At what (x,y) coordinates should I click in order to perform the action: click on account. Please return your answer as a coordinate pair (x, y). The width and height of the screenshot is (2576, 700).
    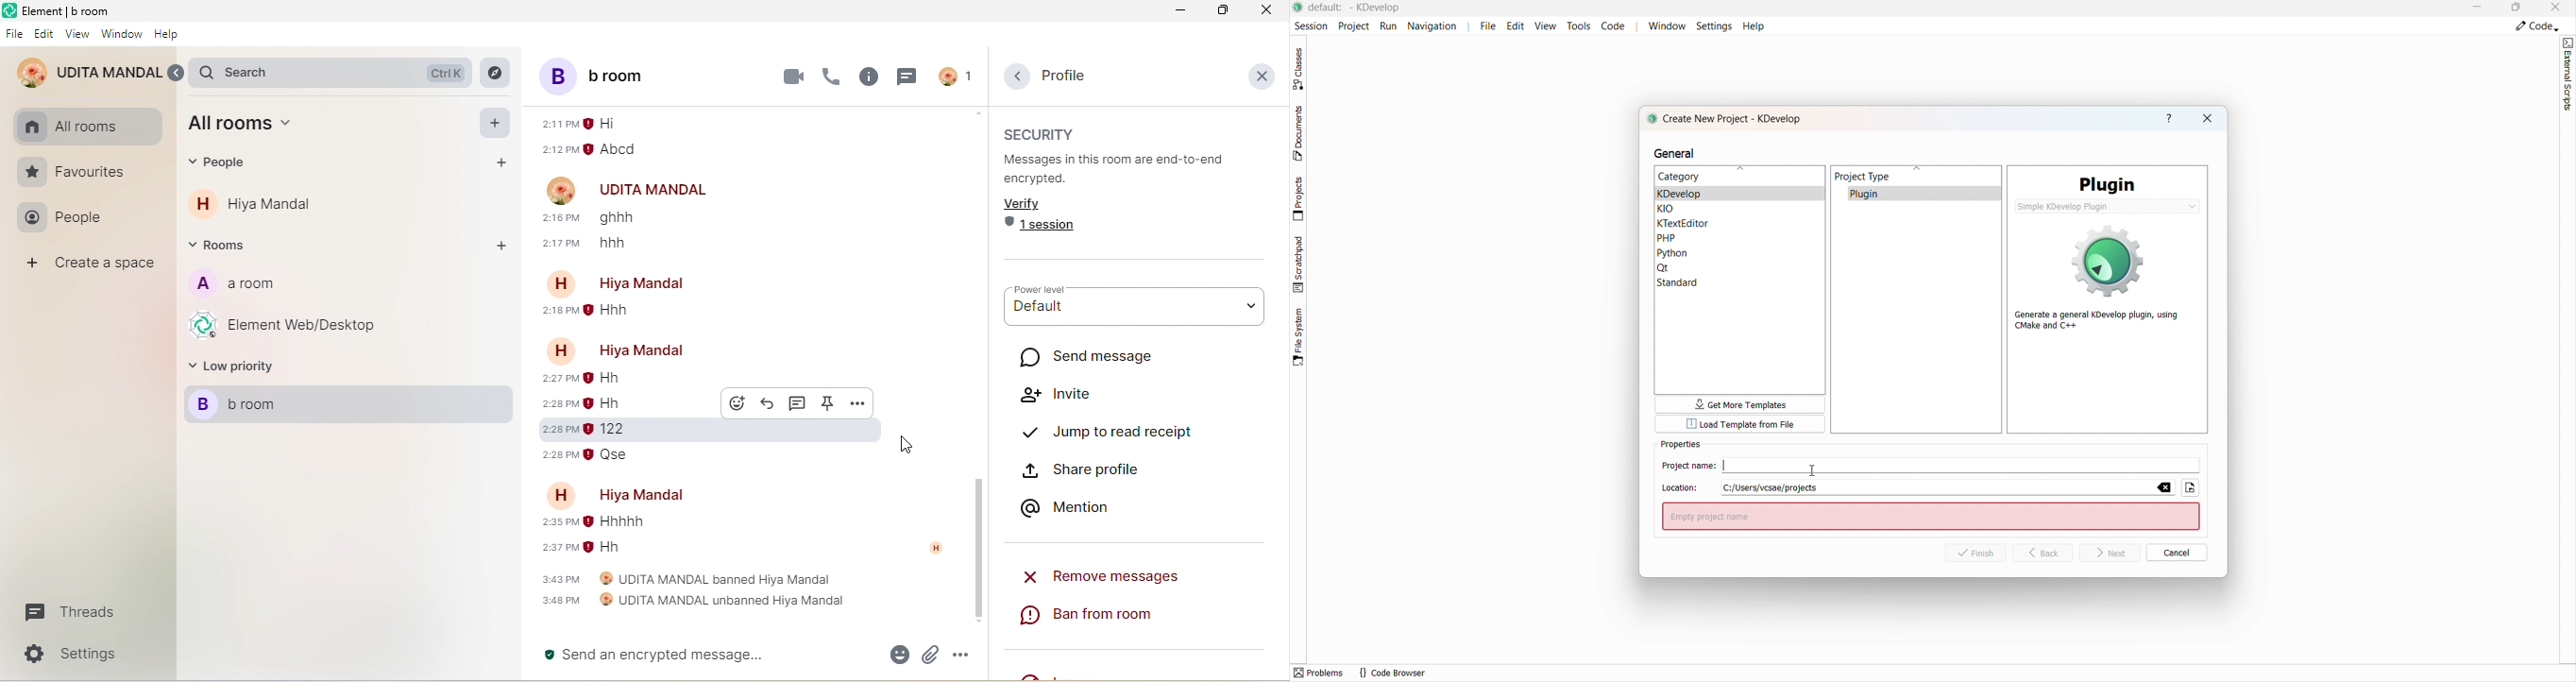
    Looking at the image, I should click on (954, 76).